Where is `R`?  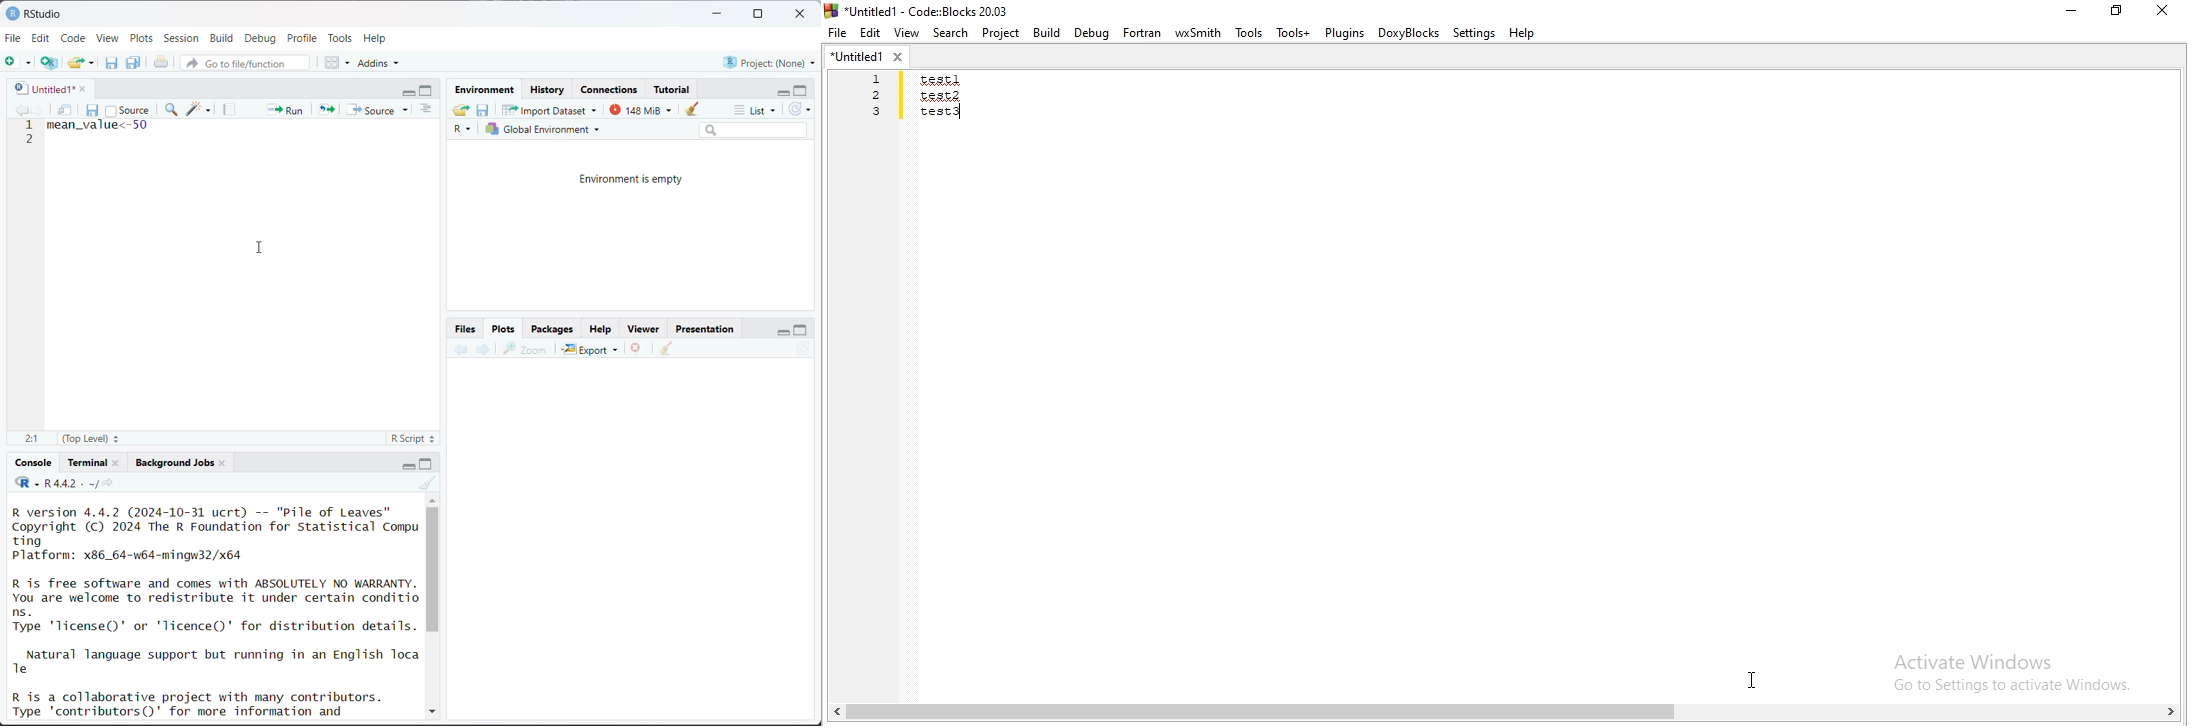 R is located at coordinates (465, 130).